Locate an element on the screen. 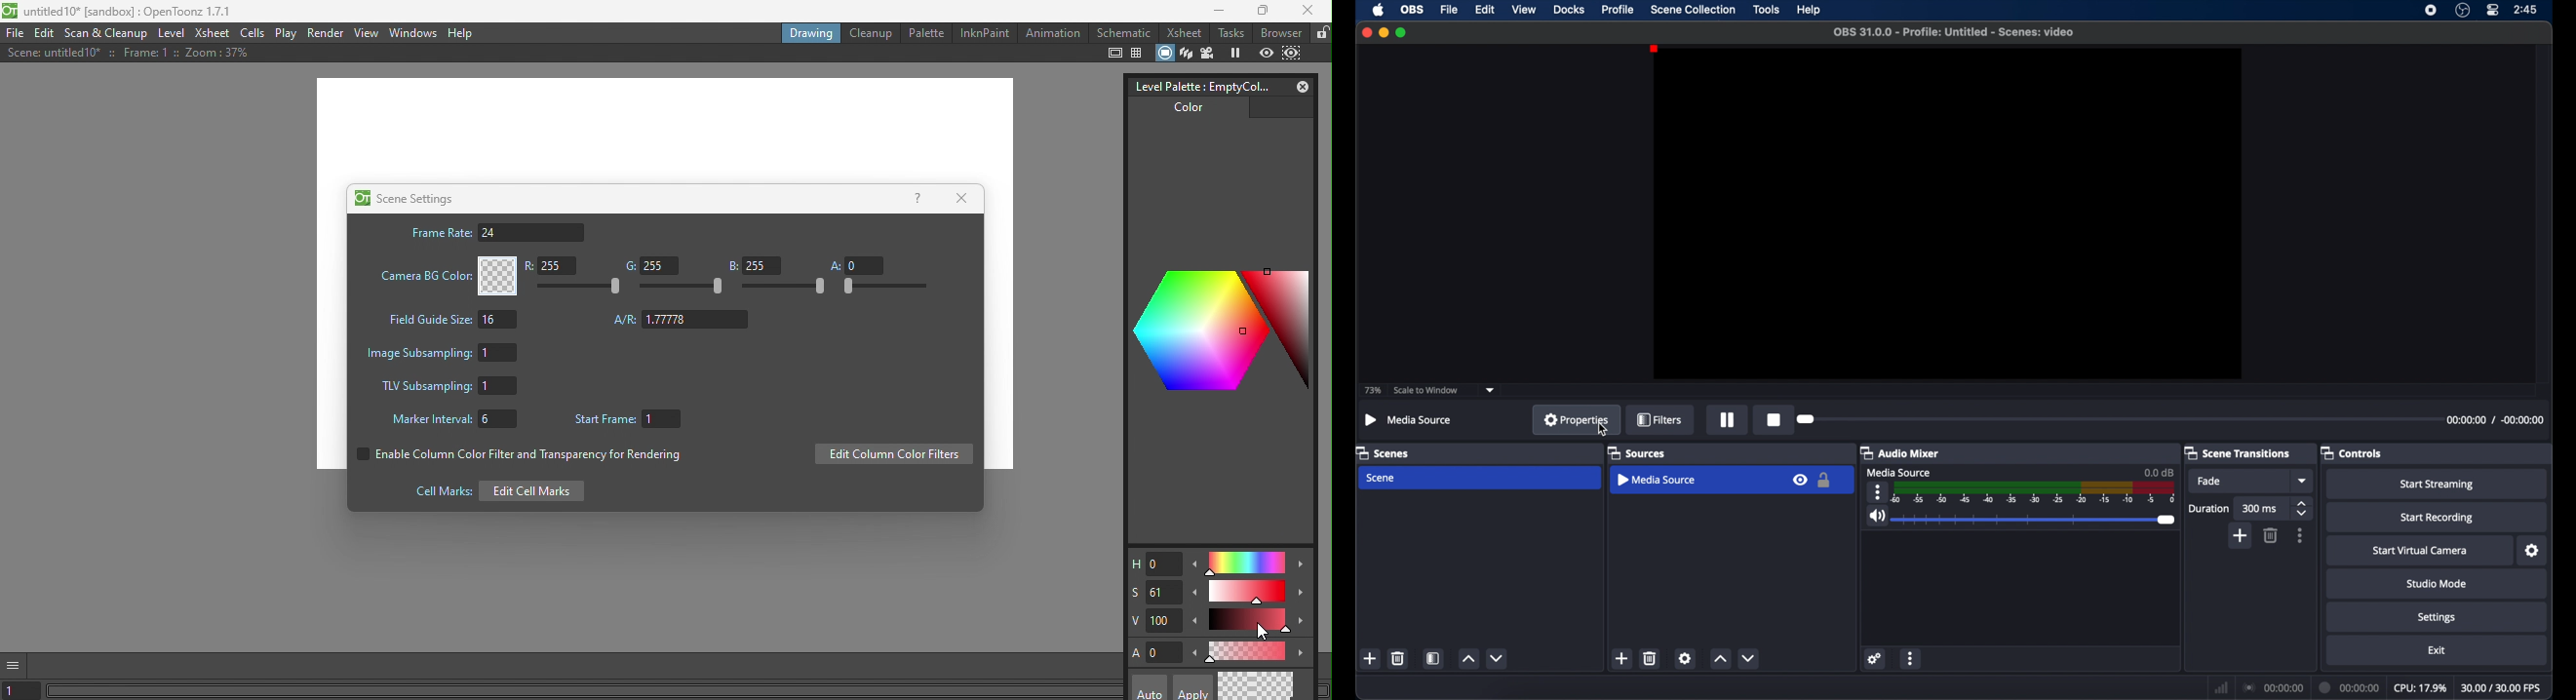  file is located at coordinates (1450, 10).